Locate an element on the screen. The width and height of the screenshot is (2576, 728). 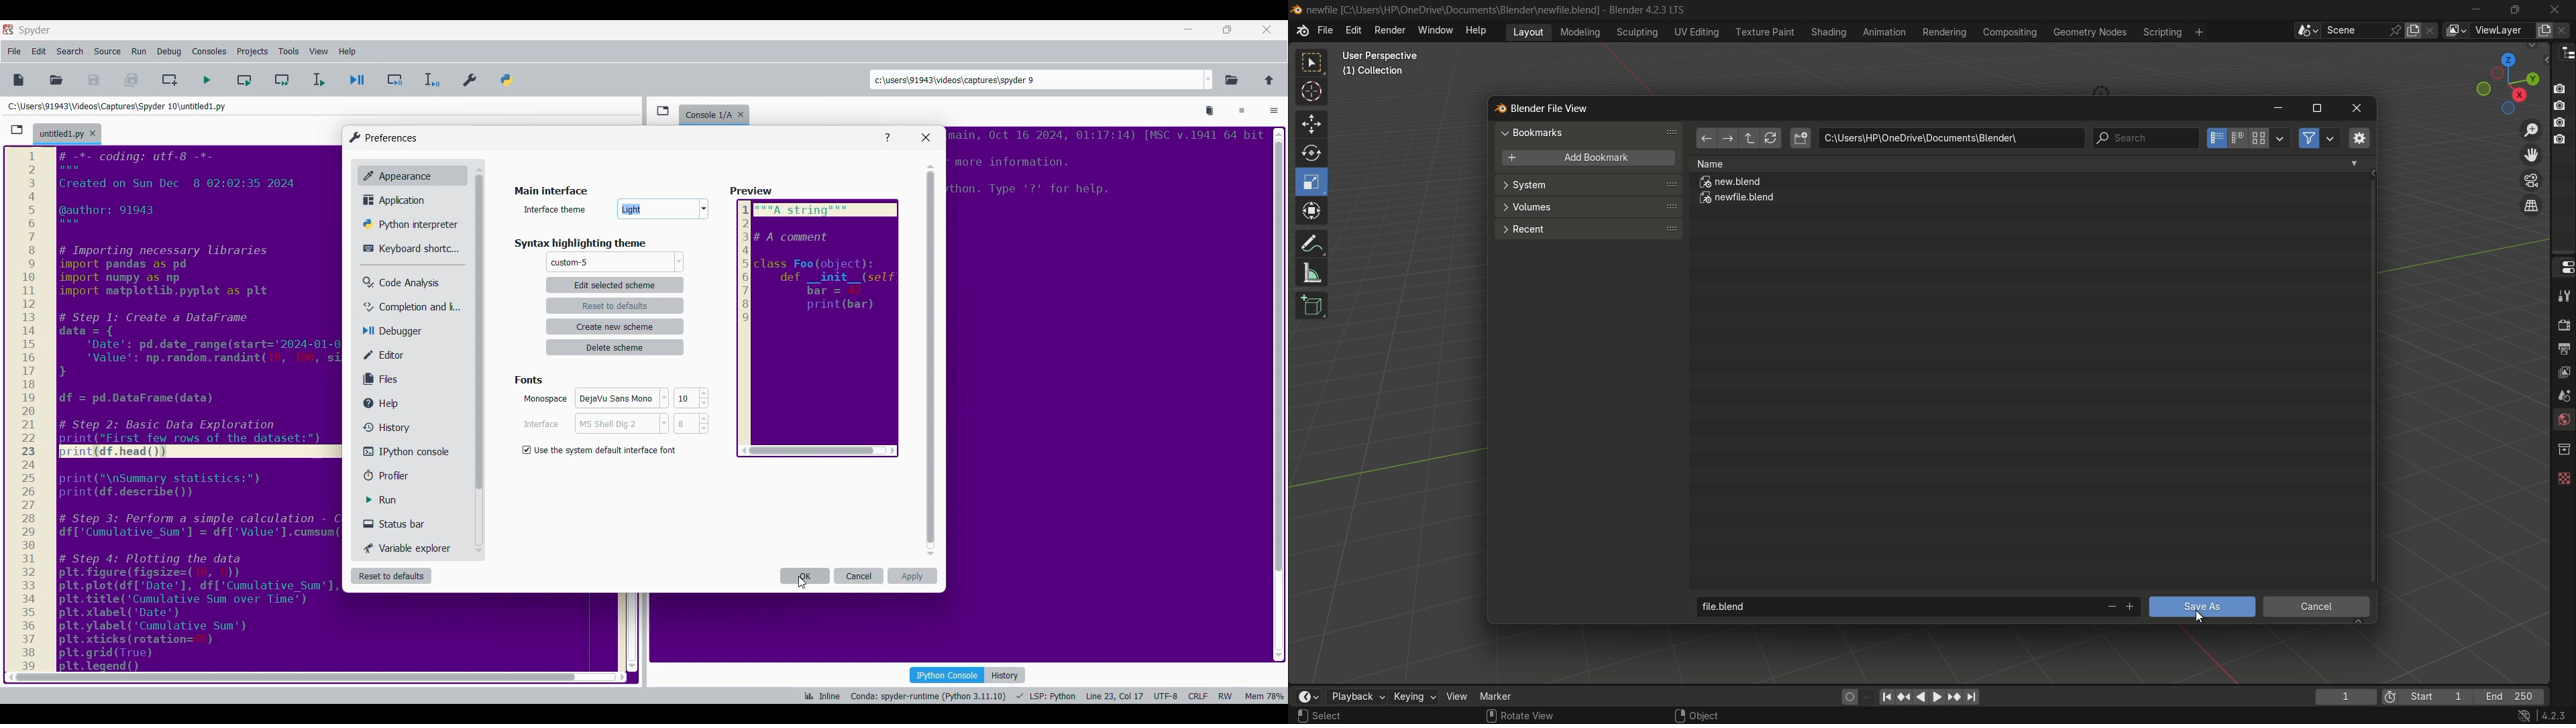
File menu  is located at coordinates (14, 52).